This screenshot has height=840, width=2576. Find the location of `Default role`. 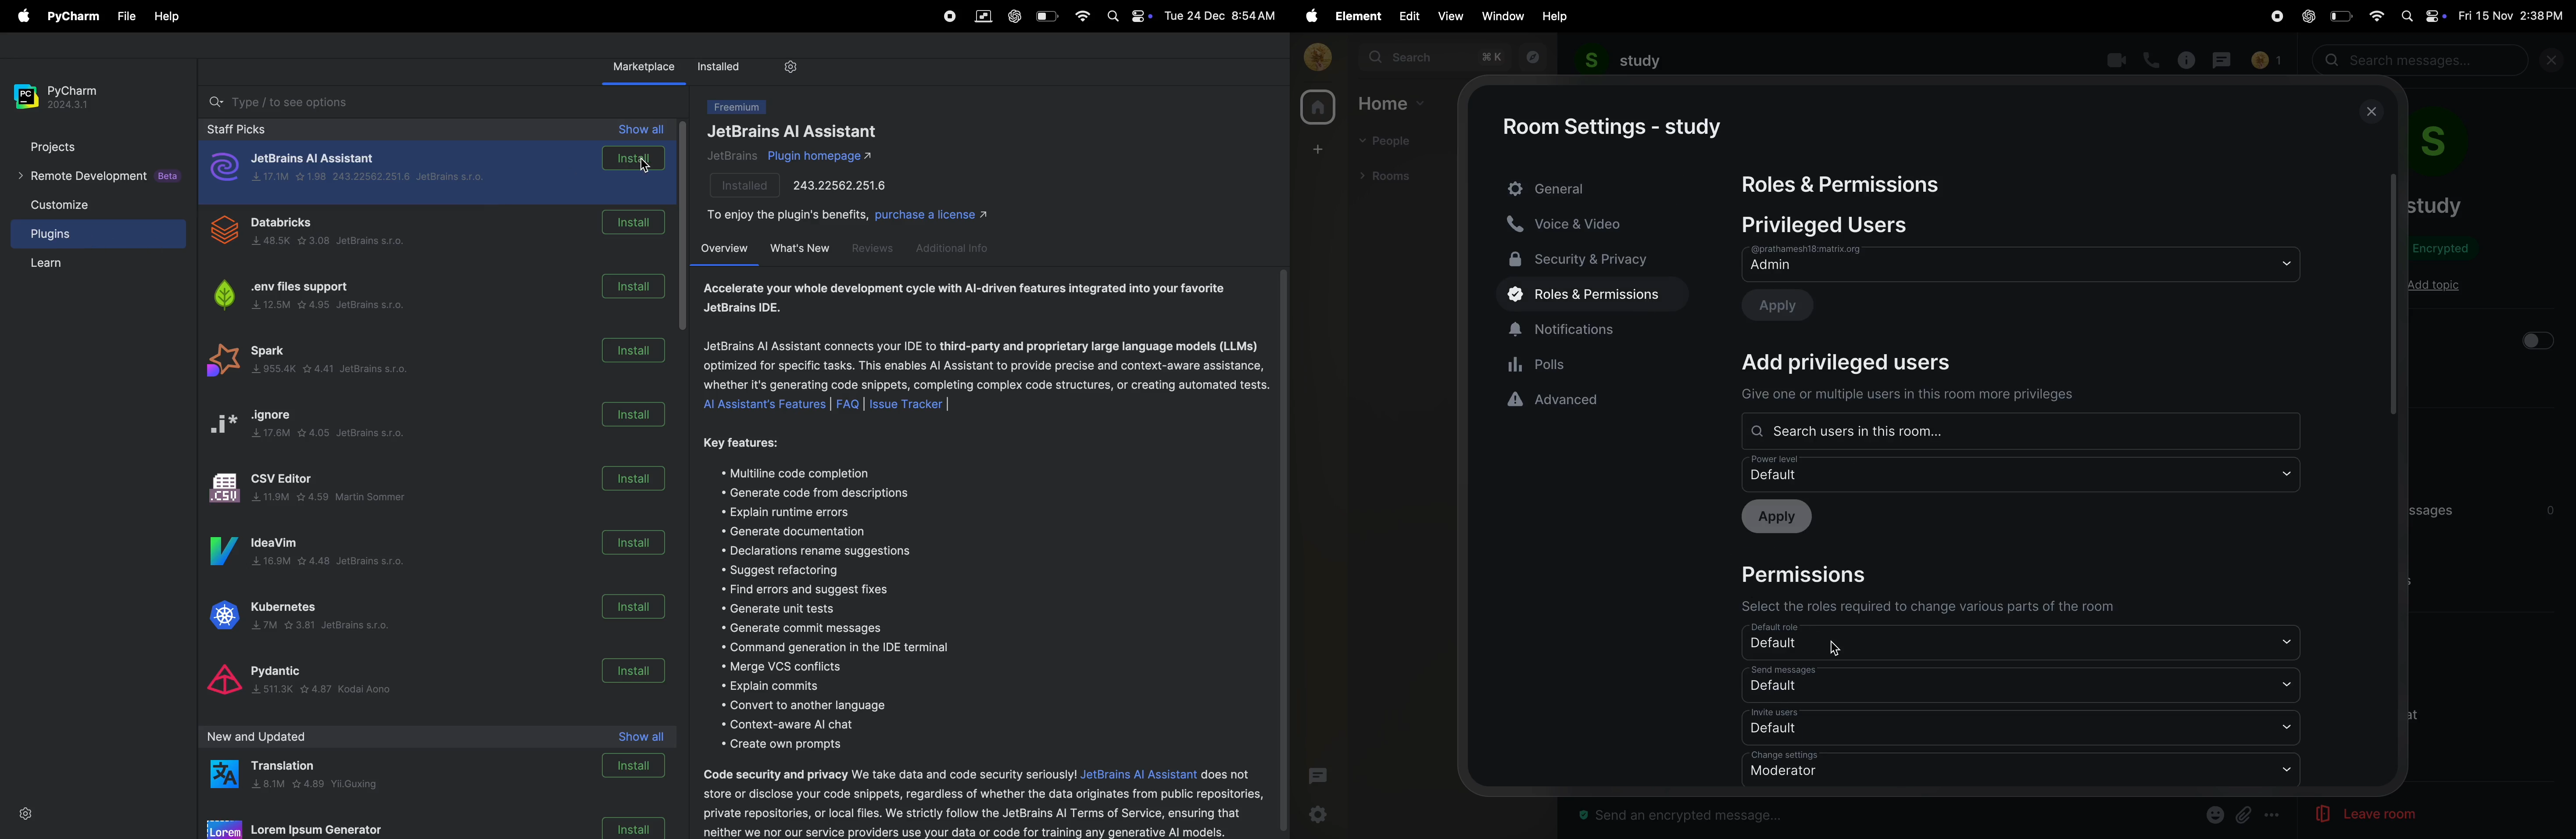

Default role is located at coordinates (2017, 642).